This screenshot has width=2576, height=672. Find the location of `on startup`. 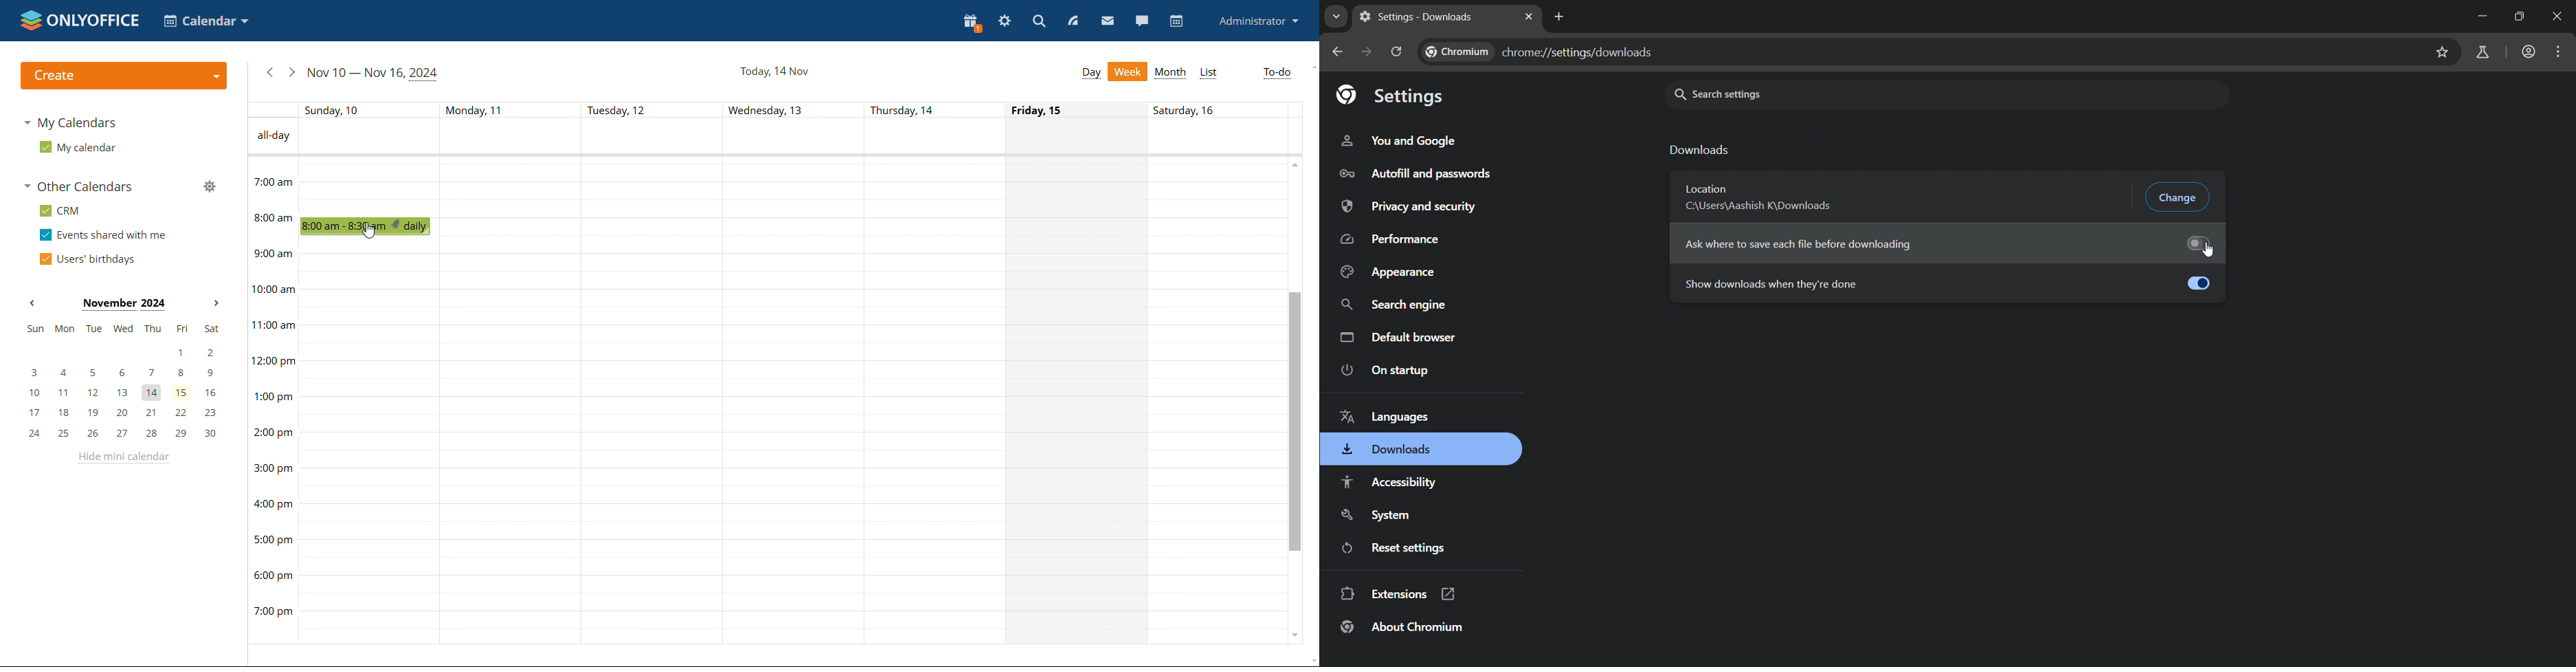

on startup is located at coordinates (1385, 372).